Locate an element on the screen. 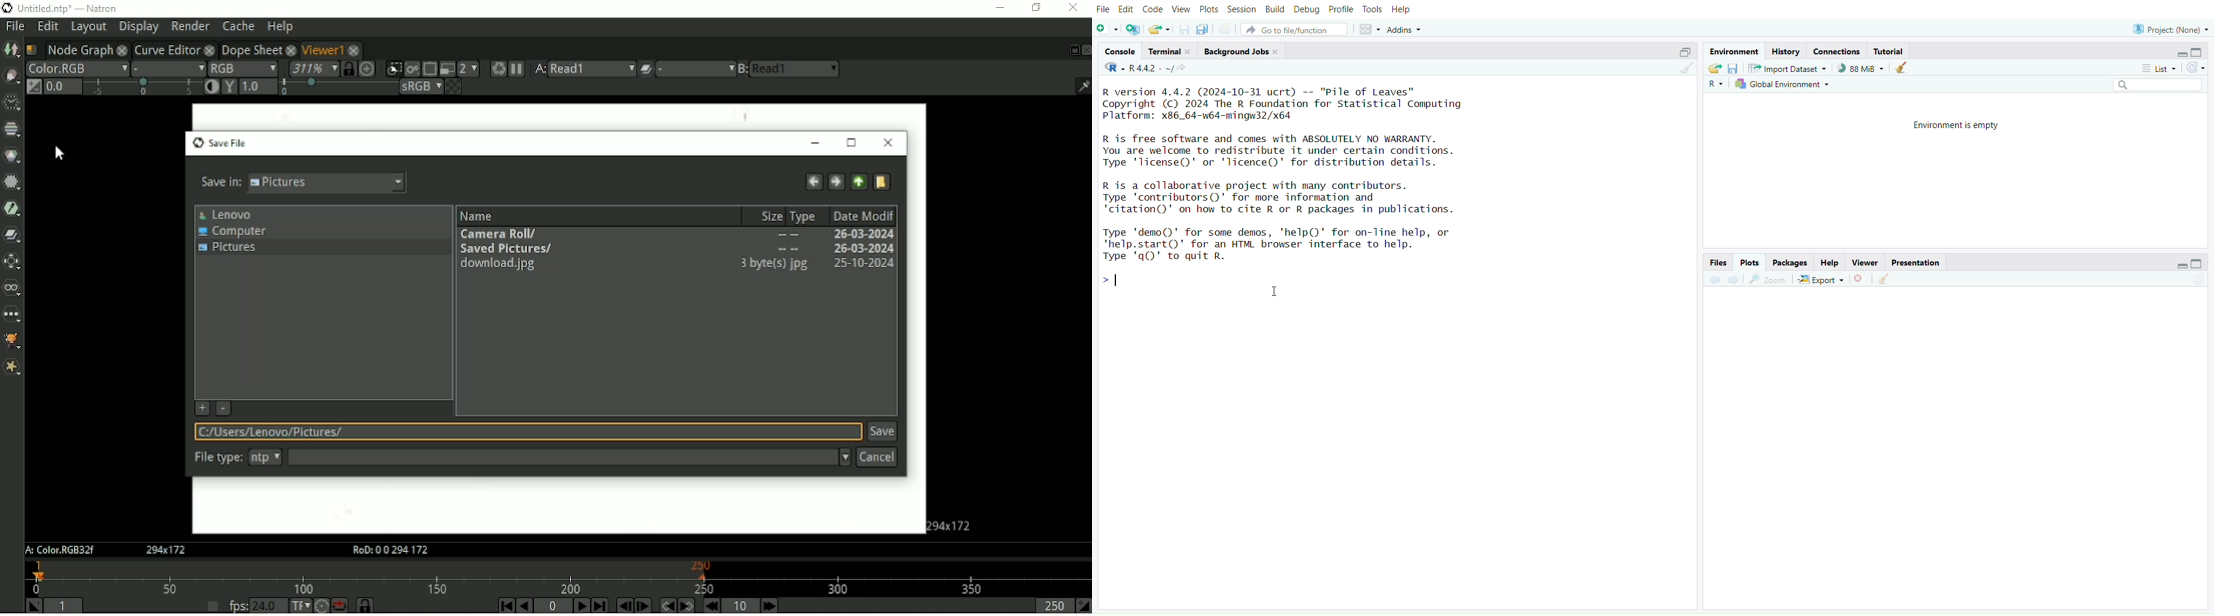 This screenshot has width=2240, height=616. project (None) is located at coordinates (2170, 29).